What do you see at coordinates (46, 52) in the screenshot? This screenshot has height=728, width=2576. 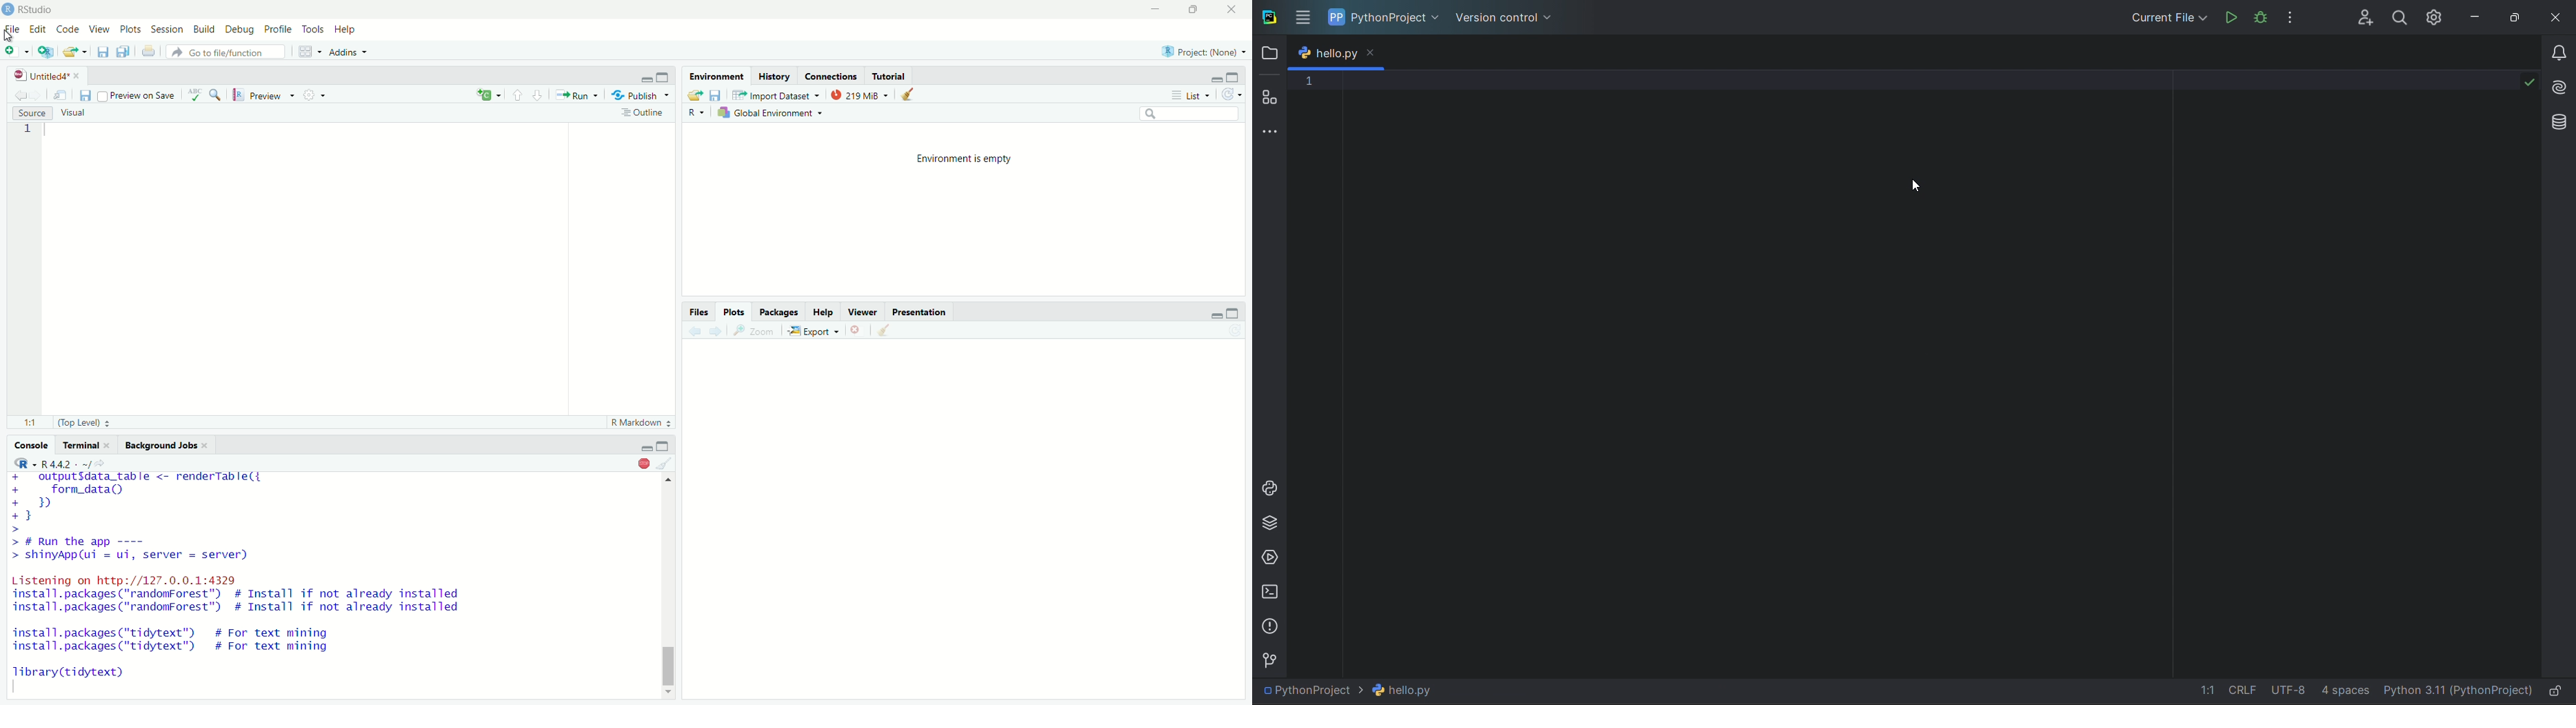 I see `Create a project` at bounding box center [46, 52].